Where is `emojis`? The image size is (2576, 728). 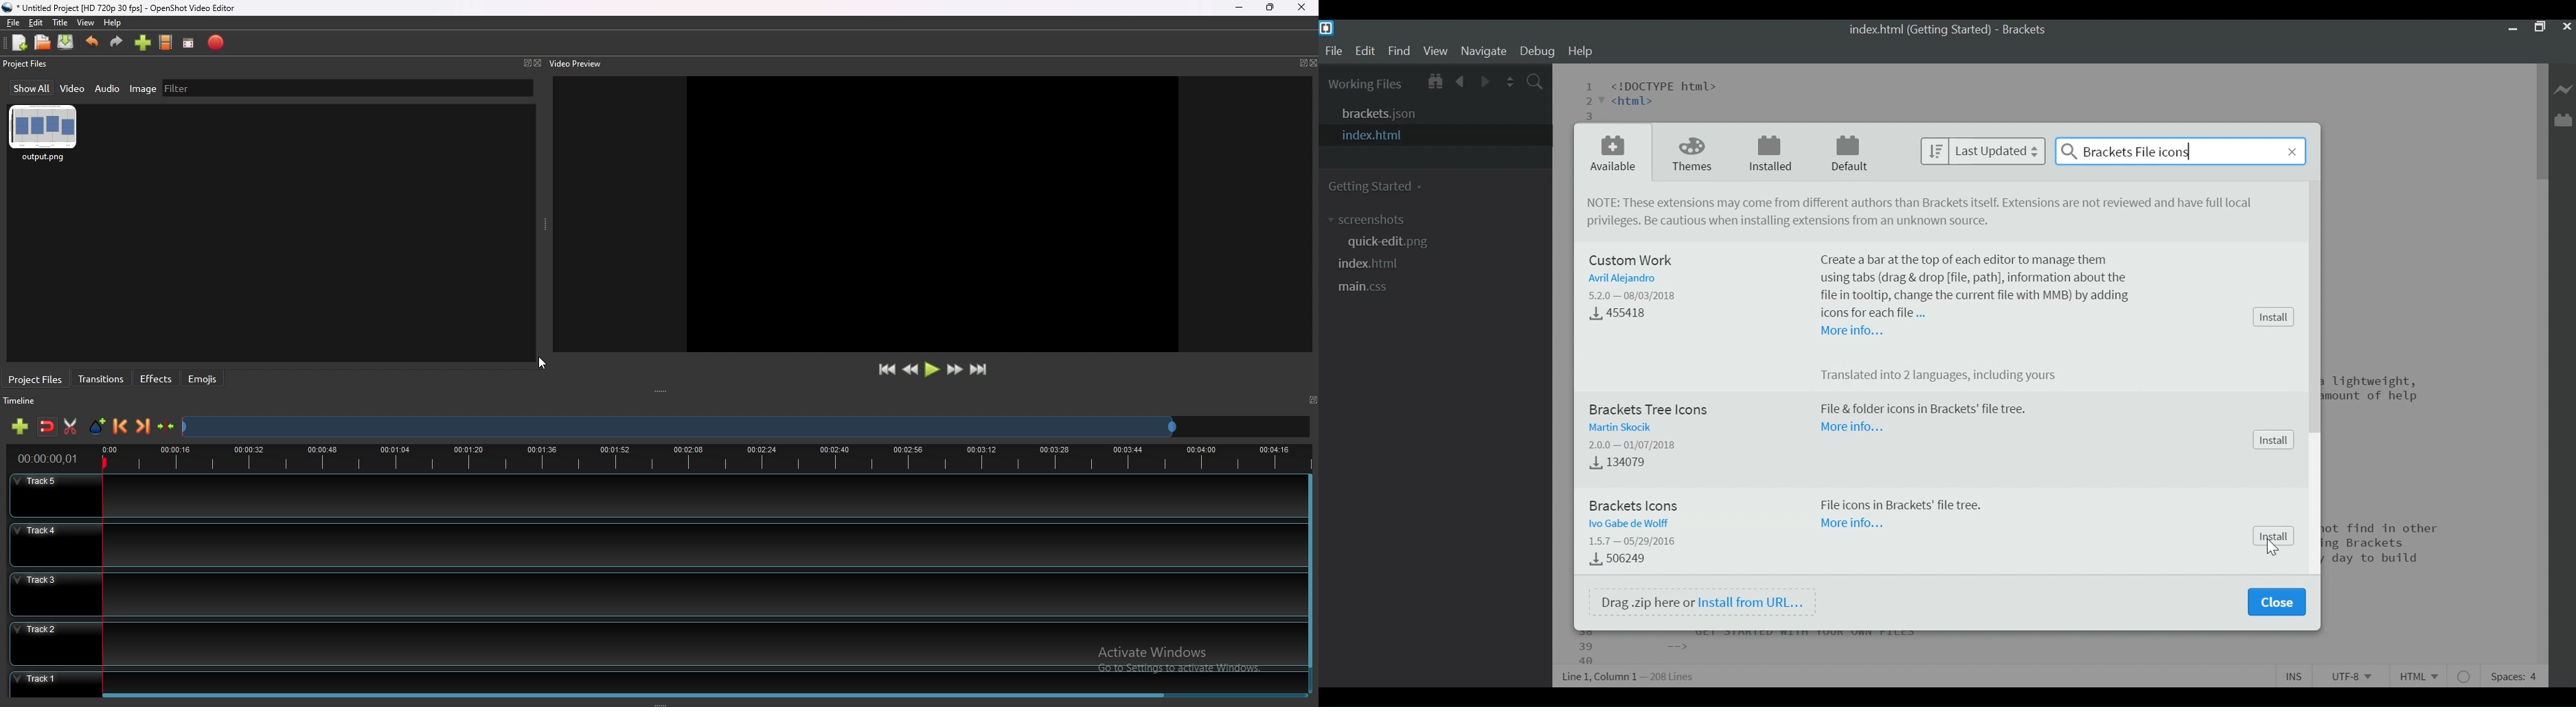
emojis is located at coordinates (203, 378).